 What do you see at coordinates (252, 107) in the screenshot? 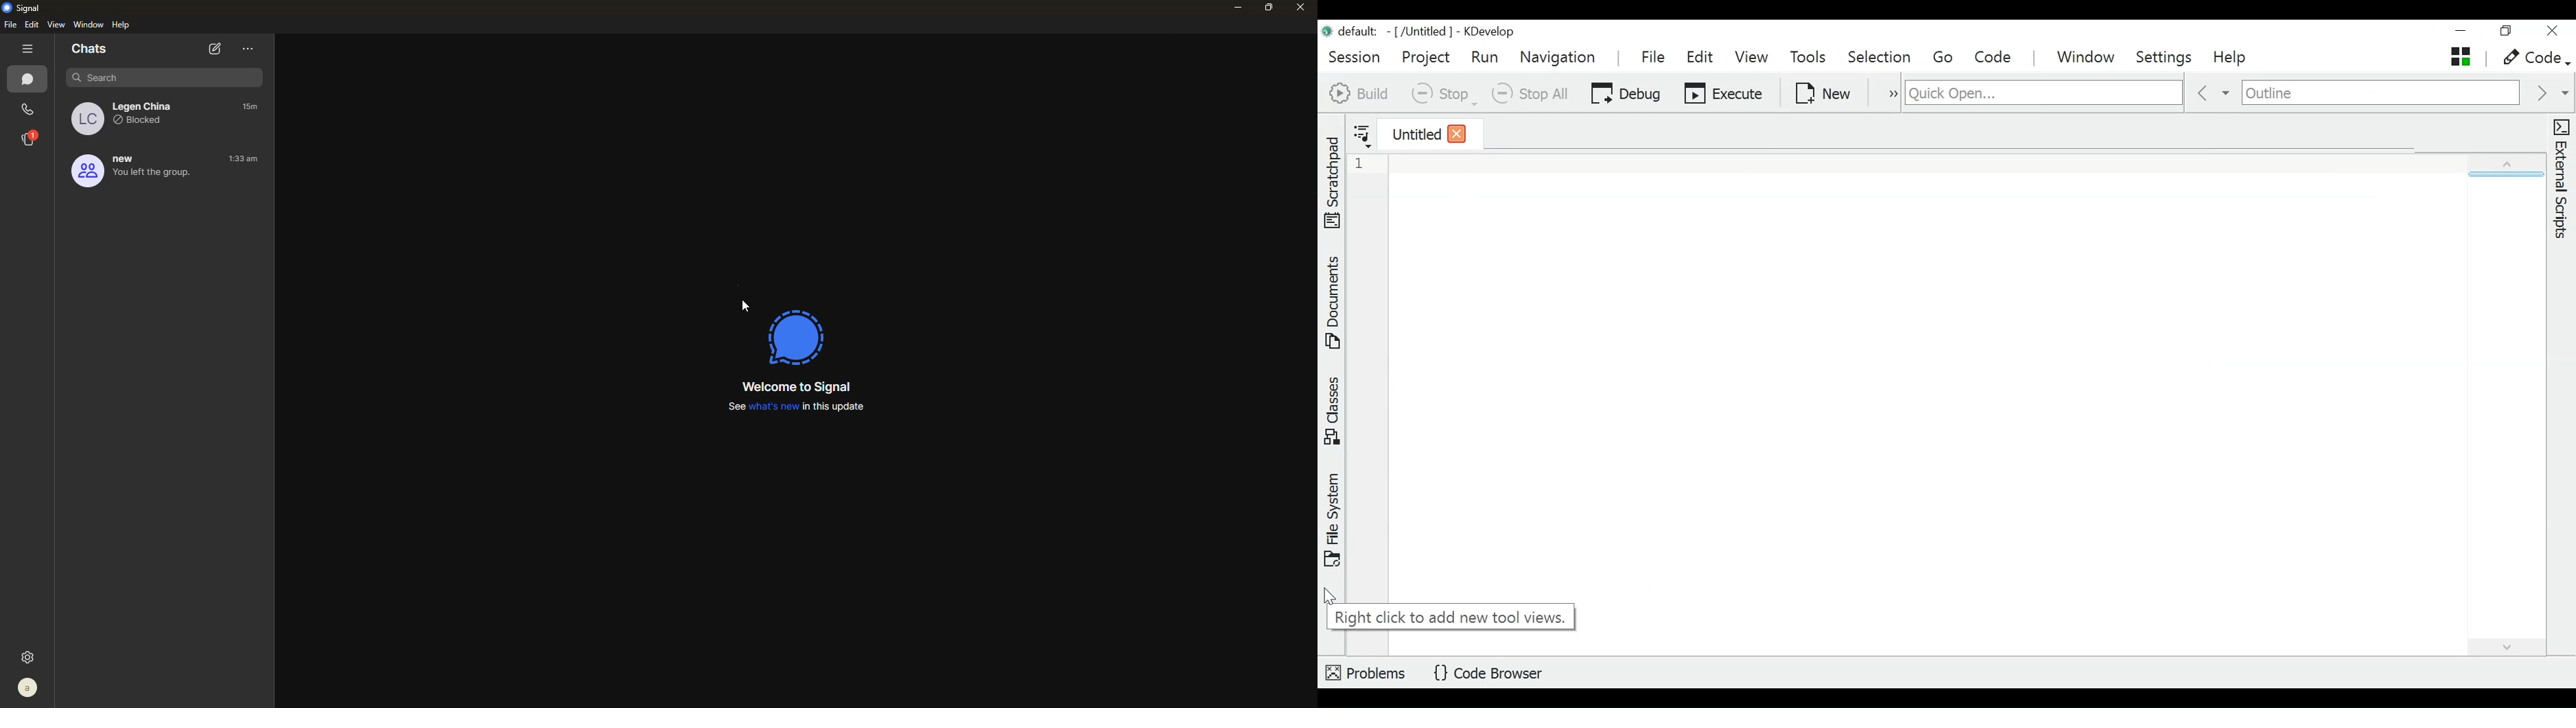
I see `time` at bounding box center [252, 107].